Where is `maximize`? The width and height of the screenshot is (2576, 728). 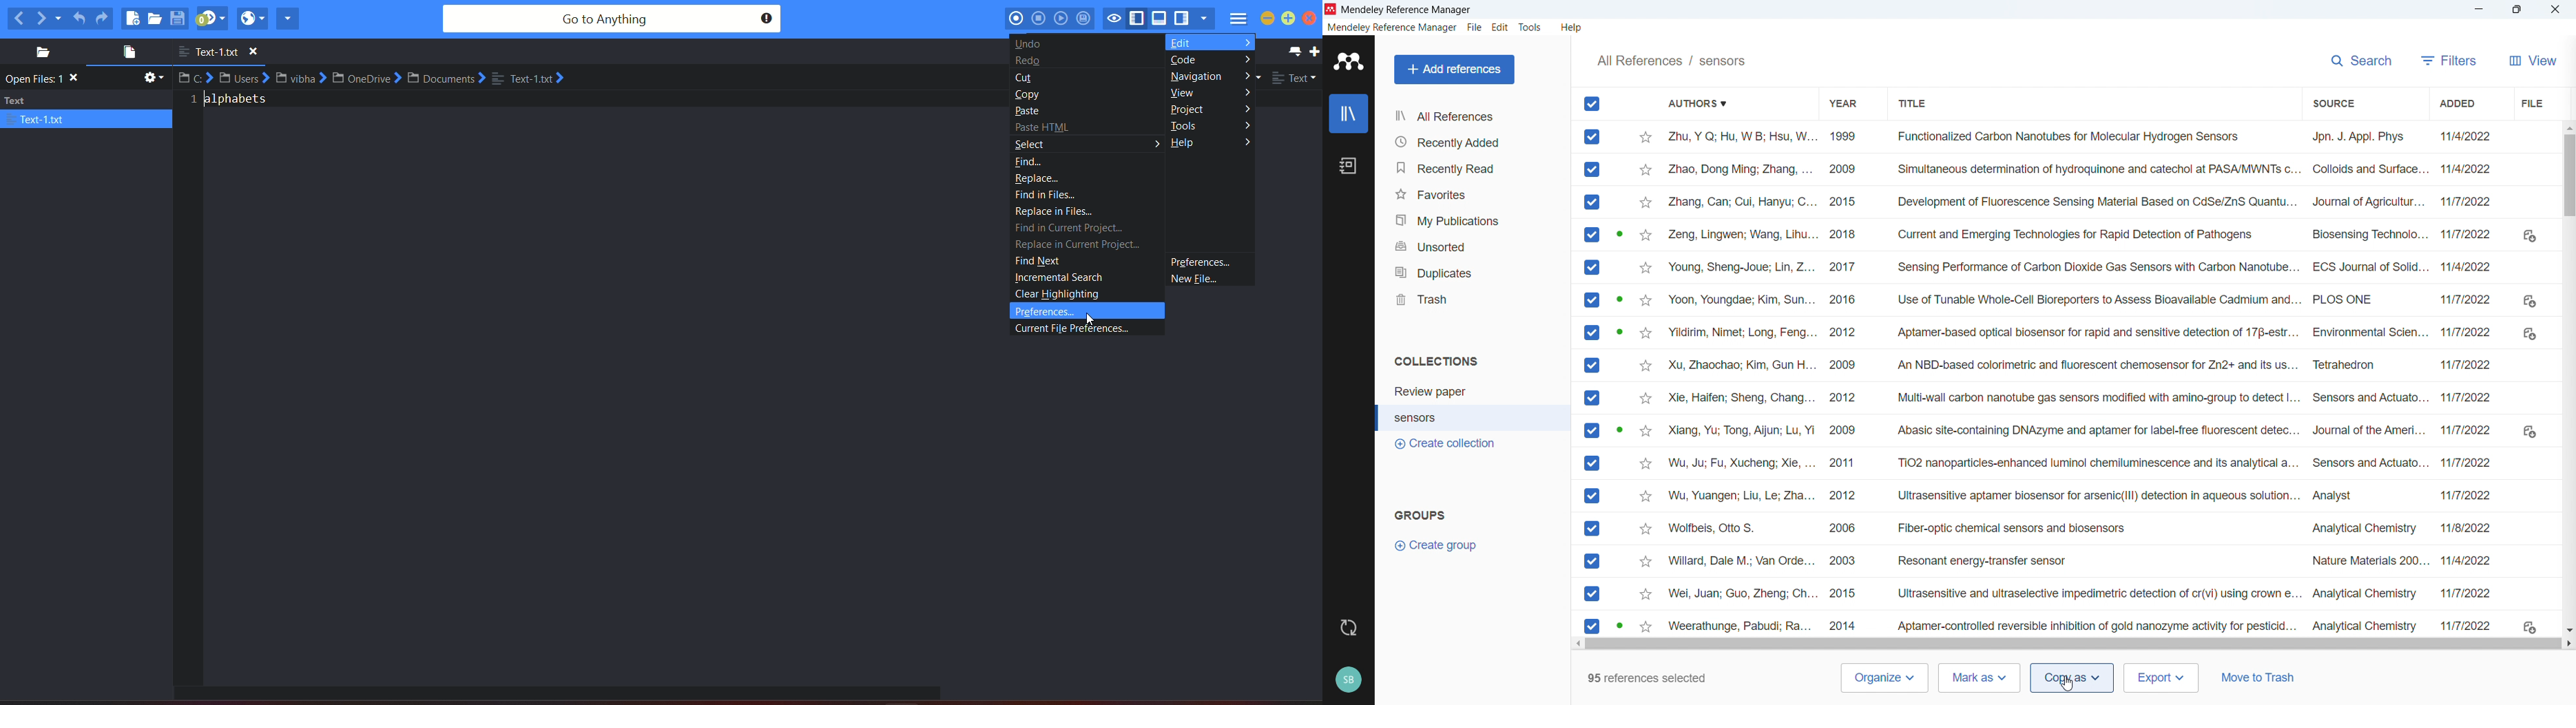
maximize is located at coordinates (1288, 19).